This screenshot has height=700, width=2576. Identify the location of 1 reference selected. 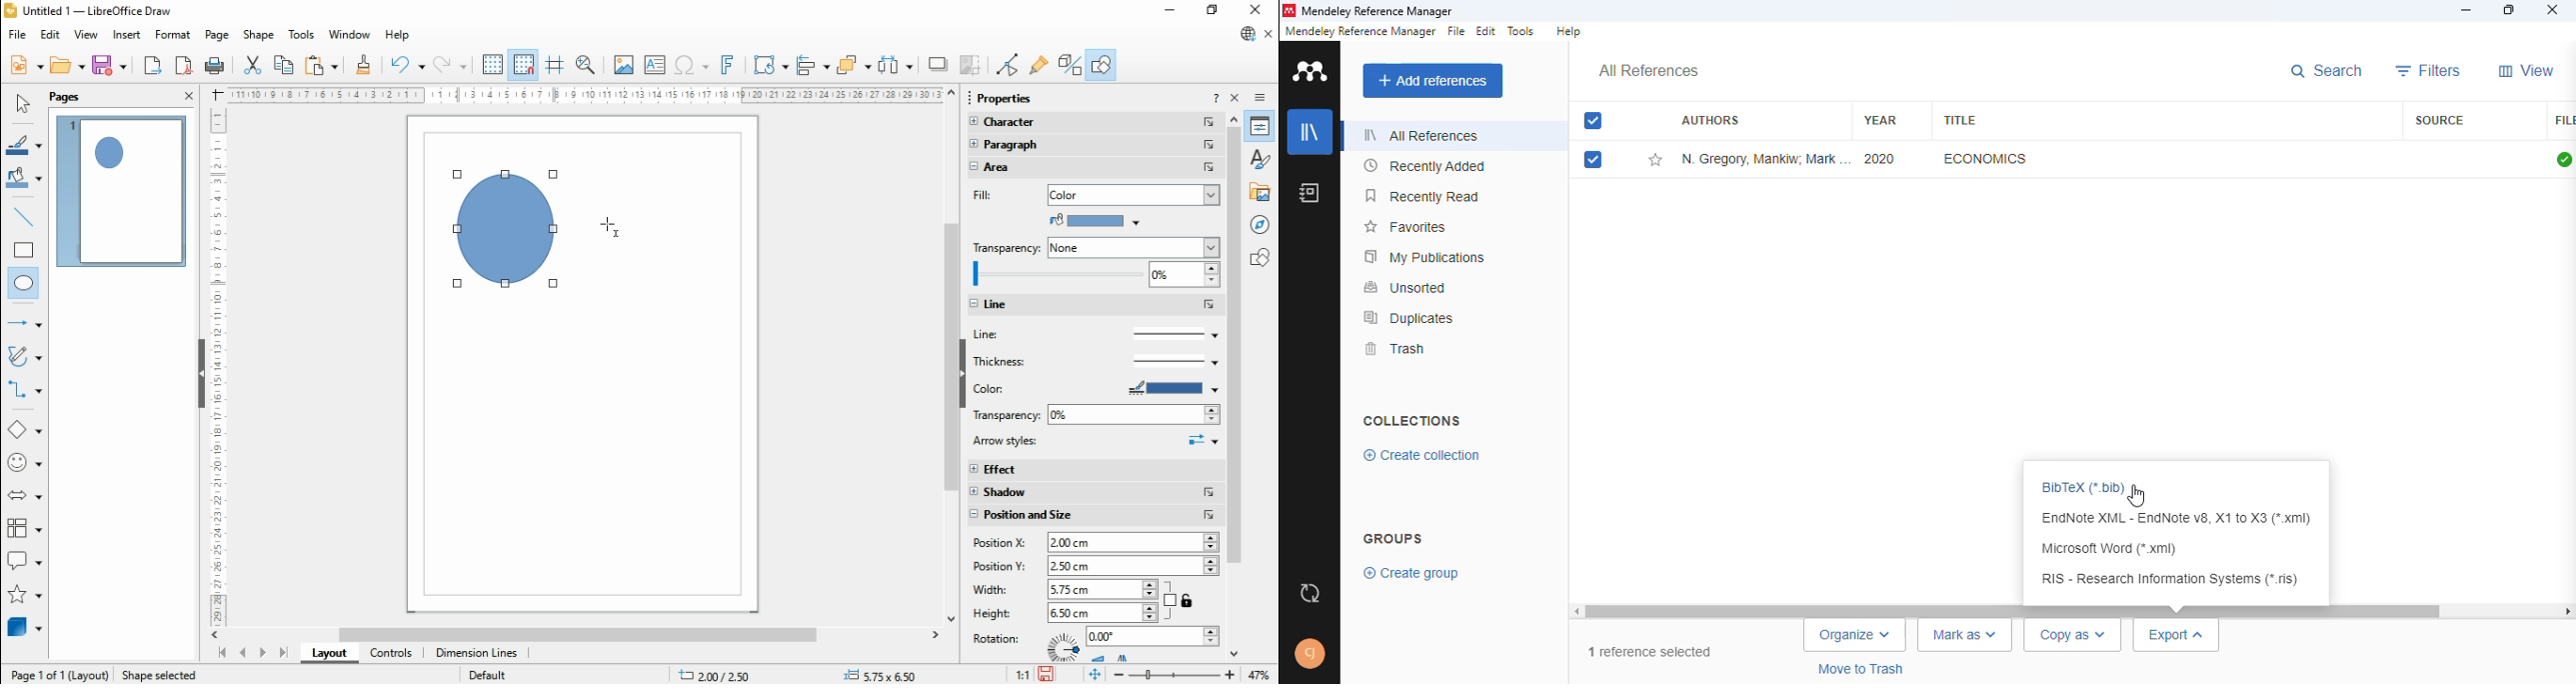
(1652, 653).